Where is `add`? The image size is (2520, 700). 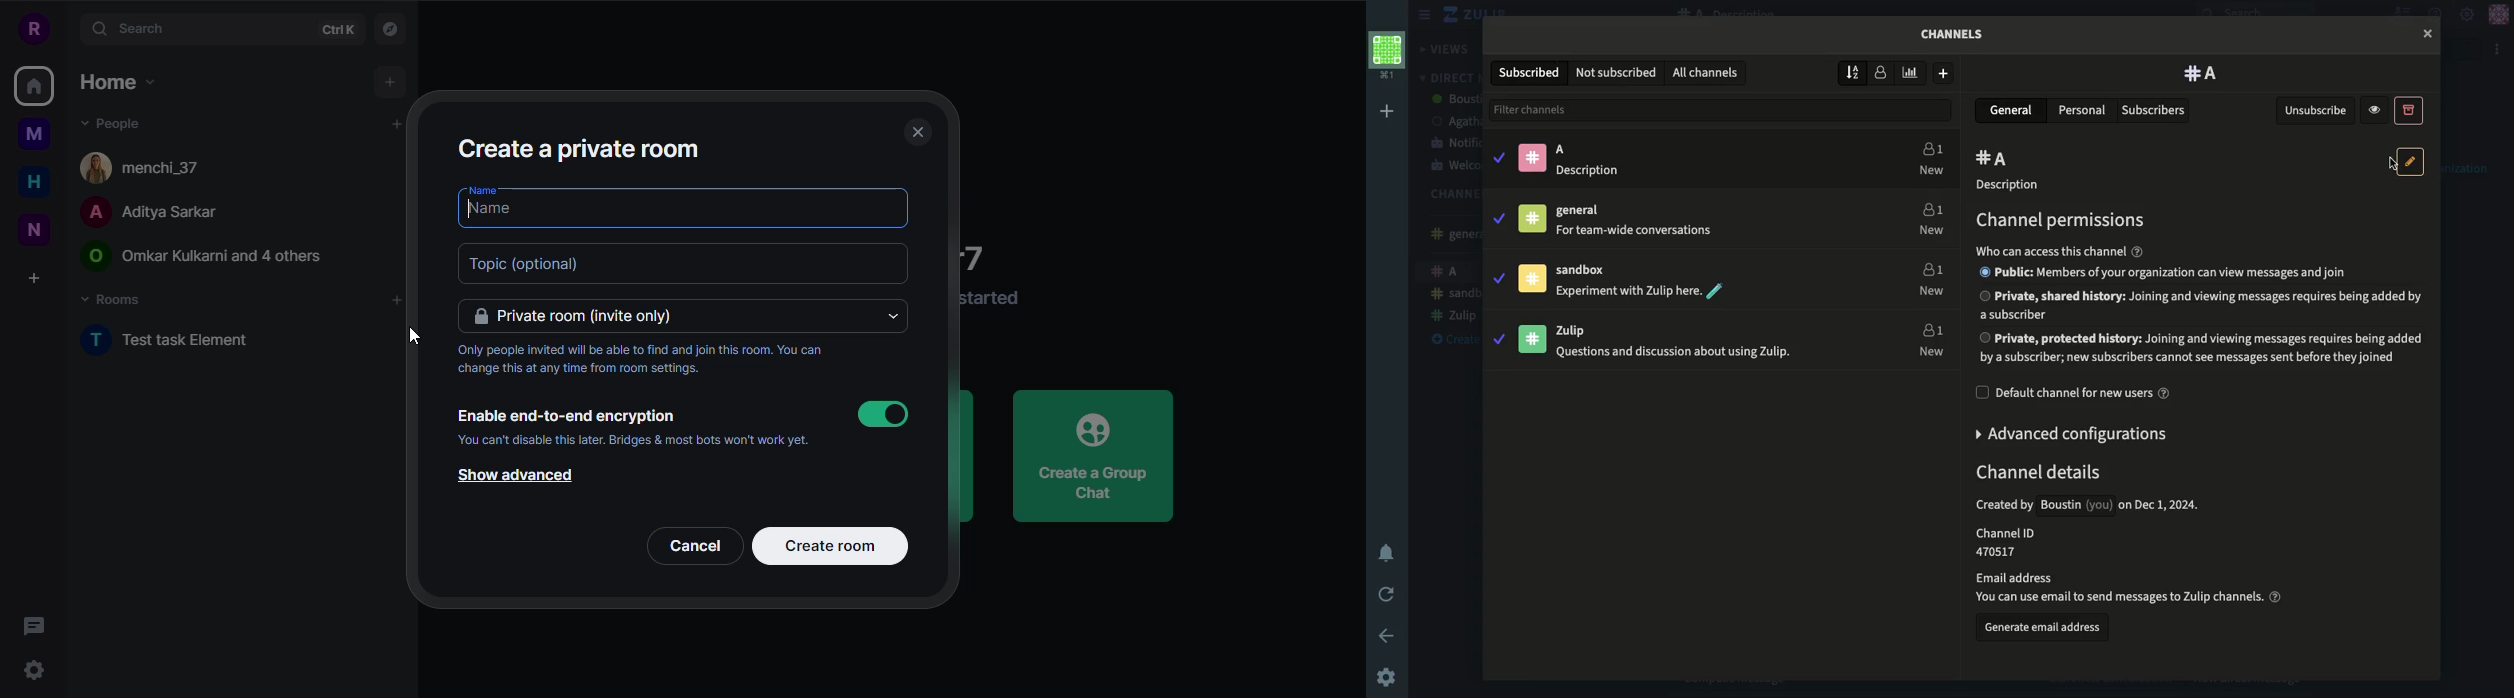 add is located at coordinates (399, 298).